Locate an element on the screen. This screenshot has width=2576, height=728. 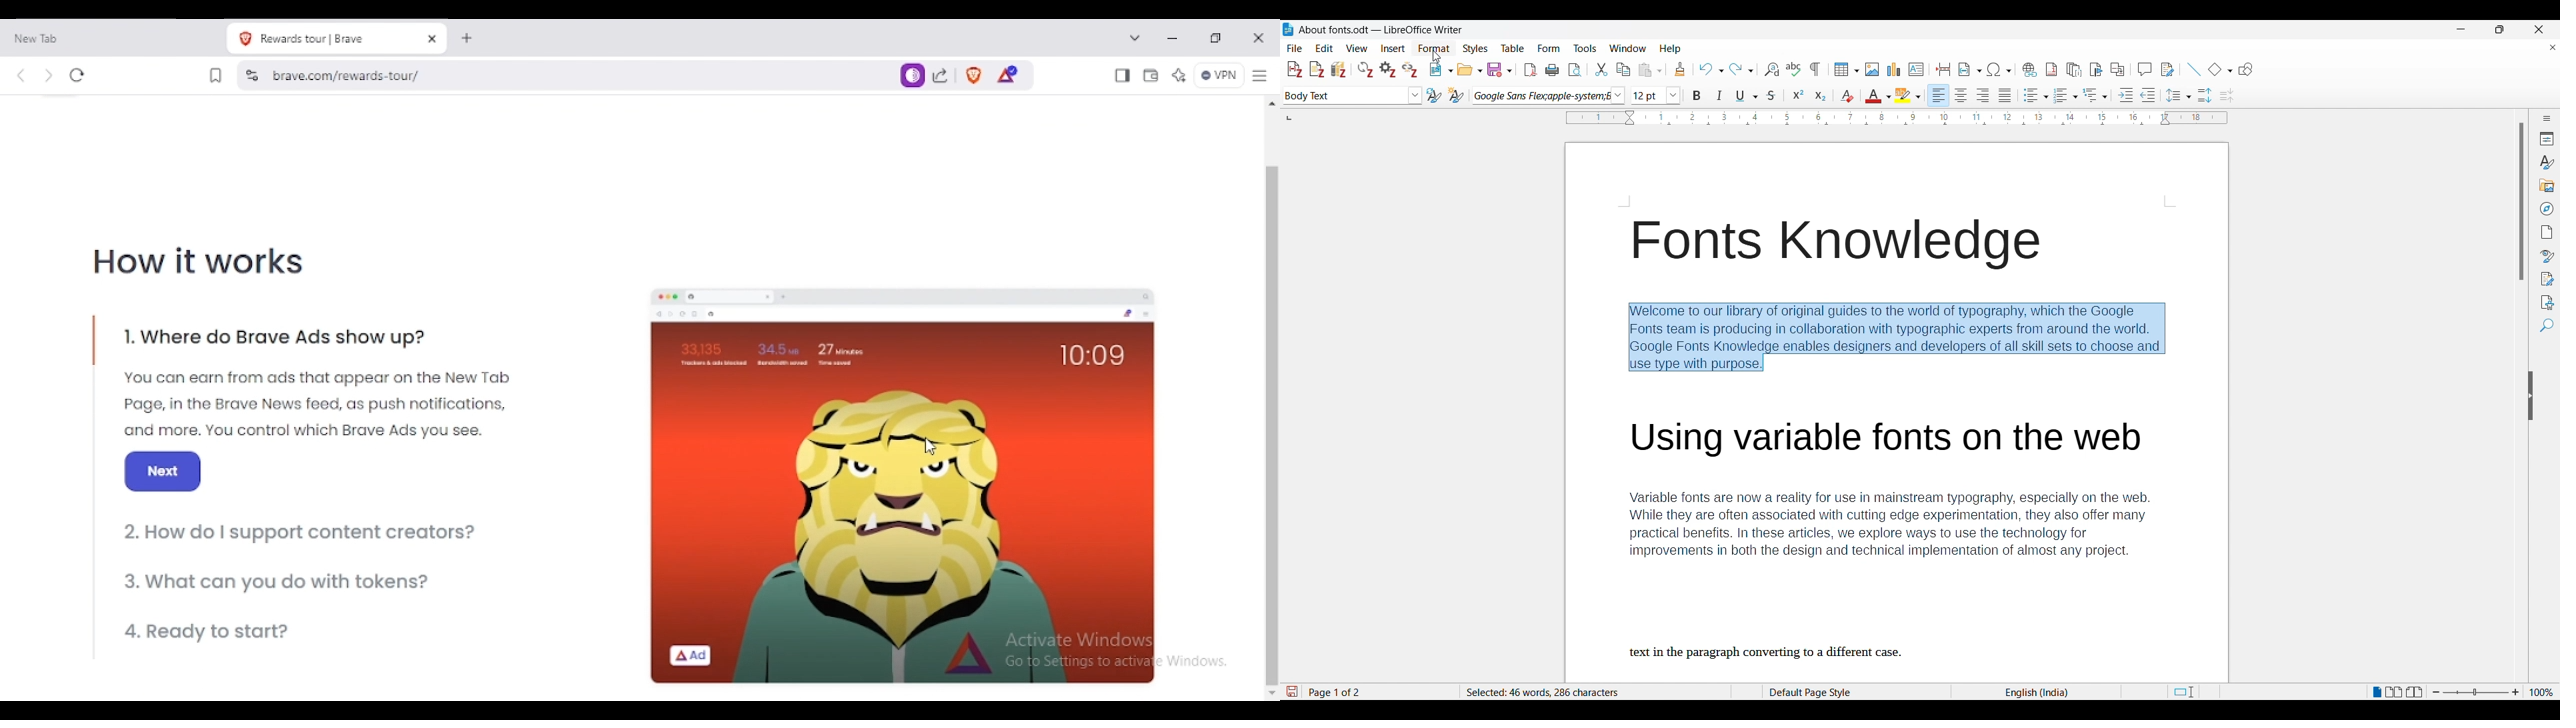
Styles is located at coordinates (2546, 163).